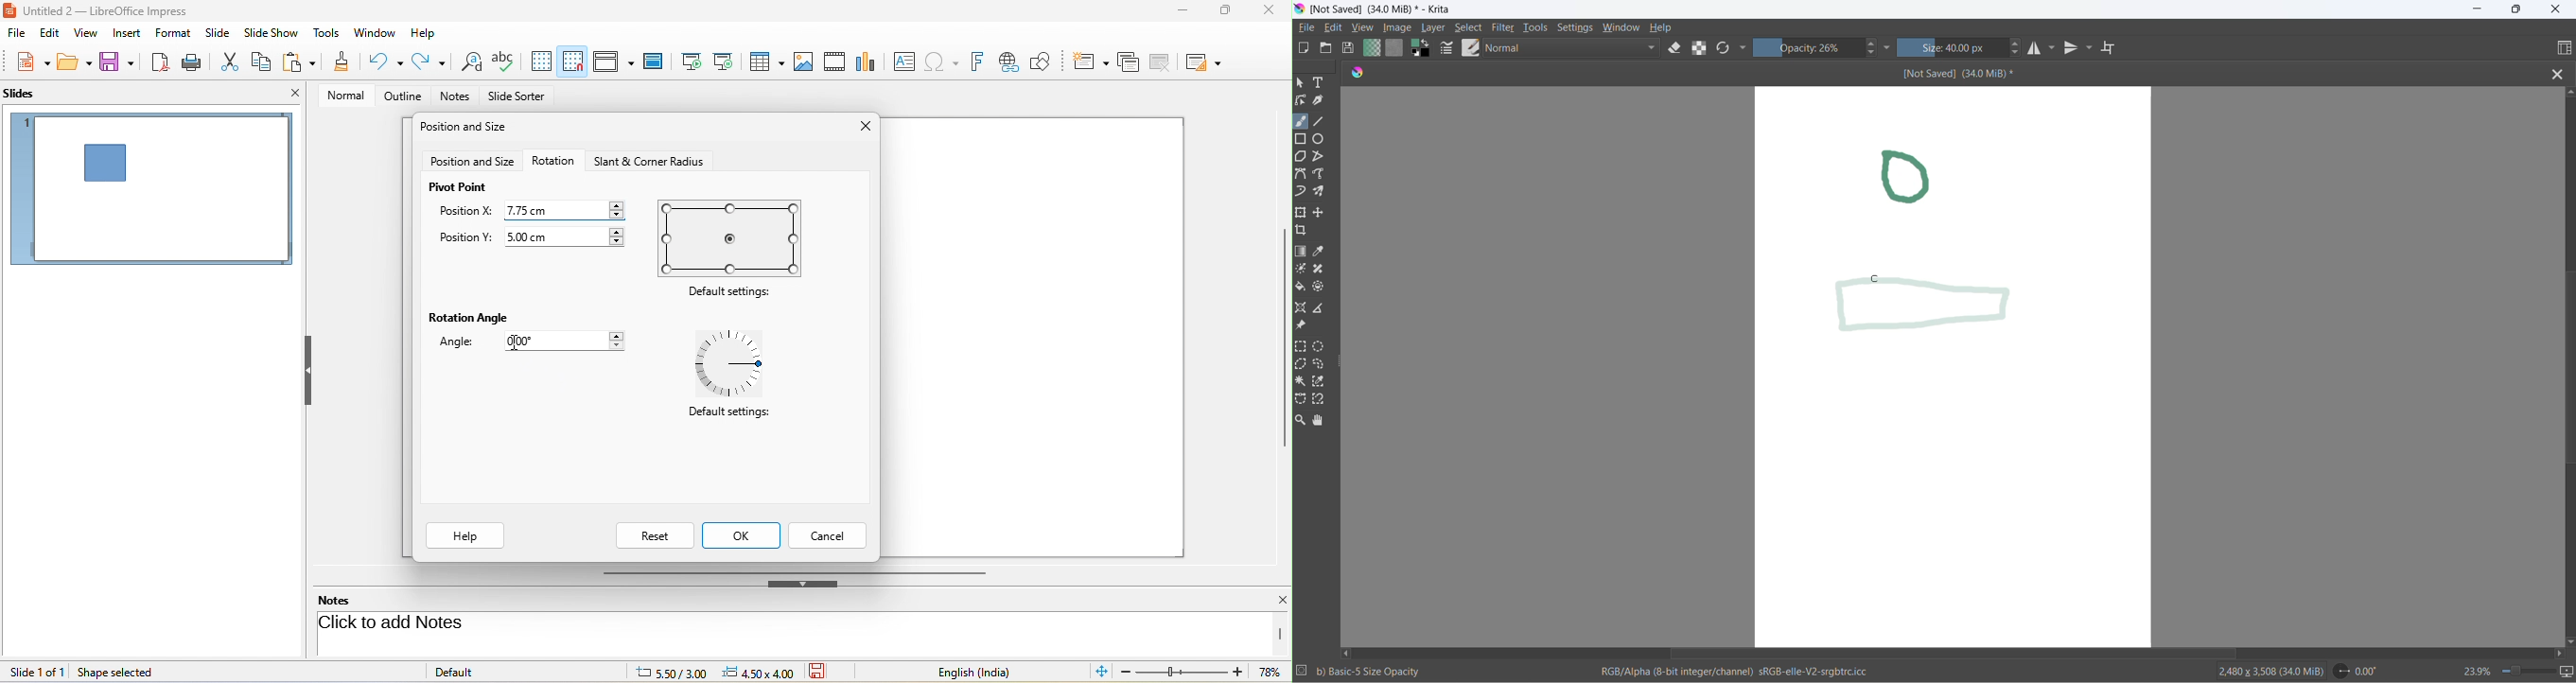 The height and width of the screenshot is (700, 2576). What do you see at coordinates (1322, 211) in the screenshot?
I see `move a layer` at bounding box center [1322, 211].